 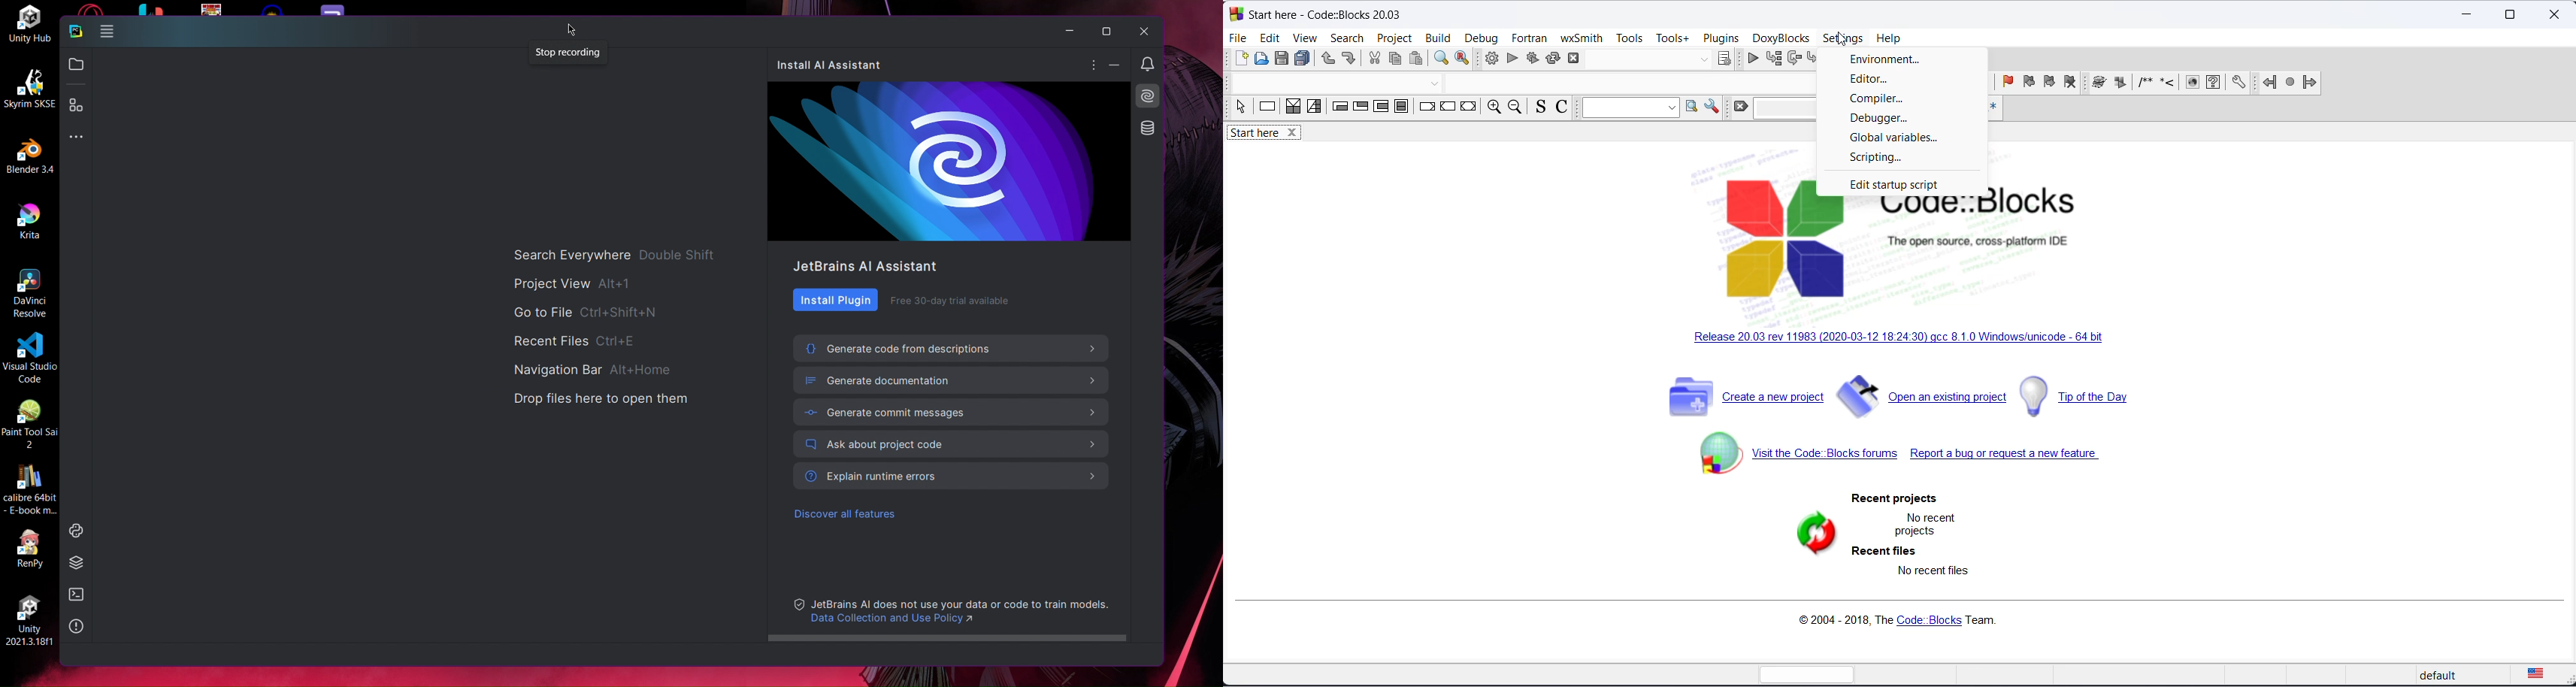 I want to click on decision, so click(x=1293, y=107).